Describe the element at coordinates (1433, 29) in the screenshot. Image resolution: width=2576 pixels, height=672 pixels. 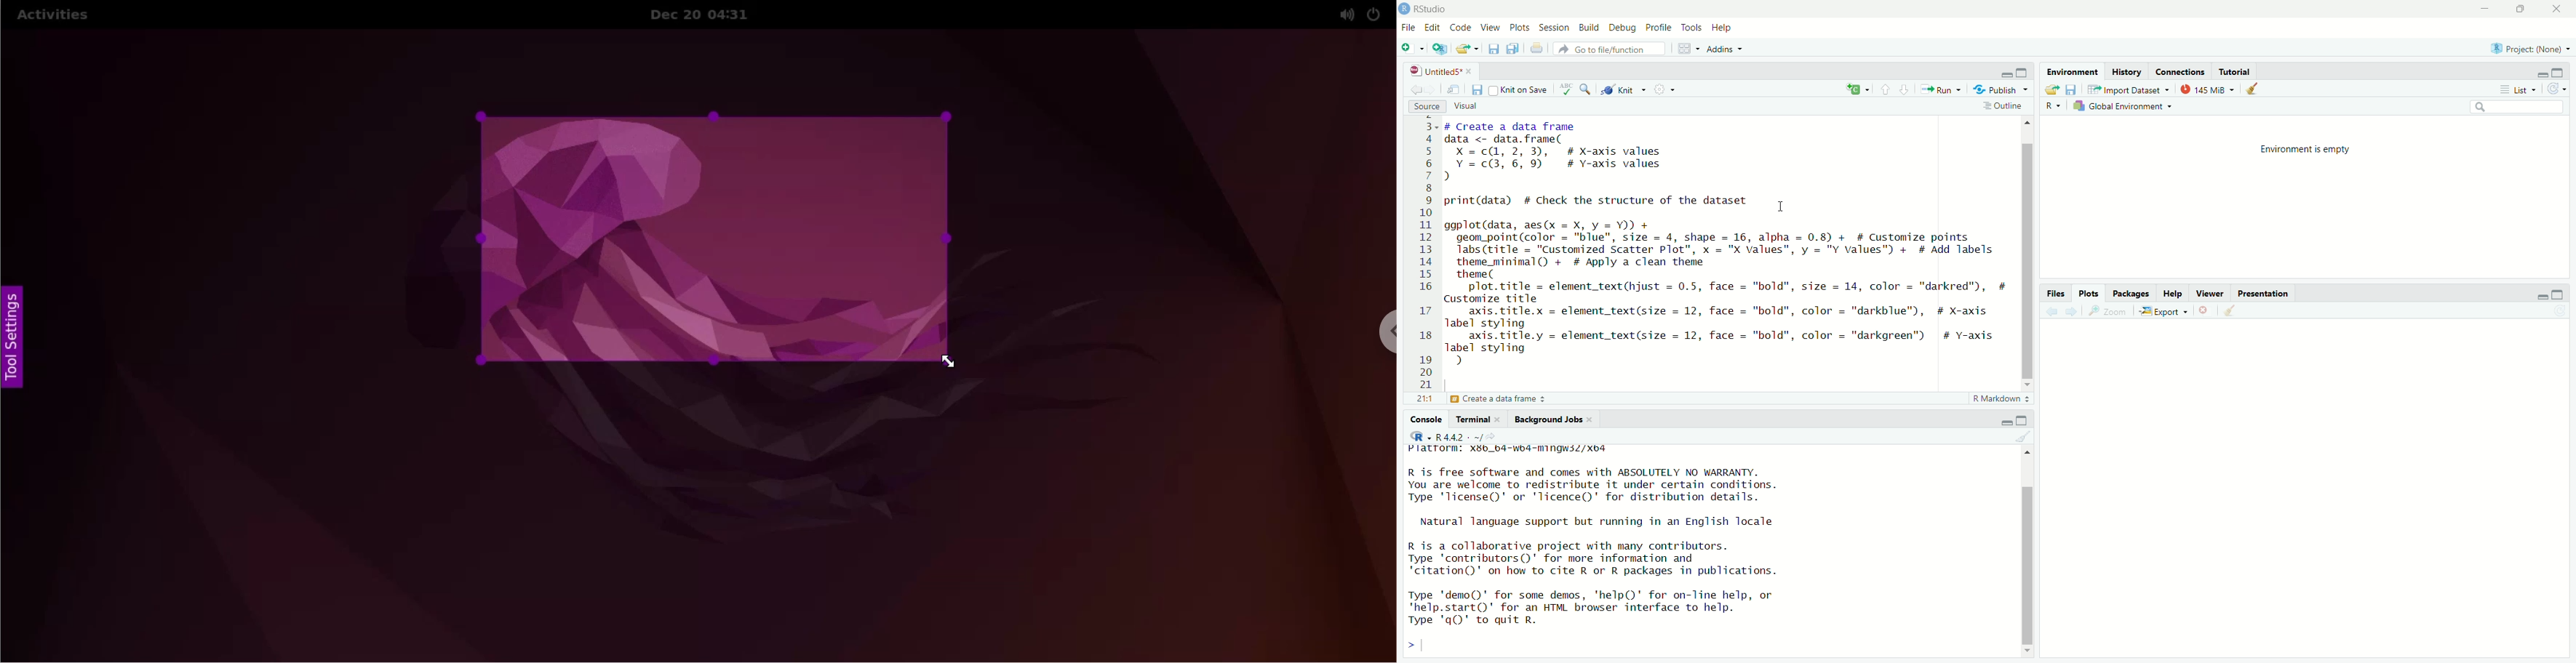
I see `Edit` at that location.